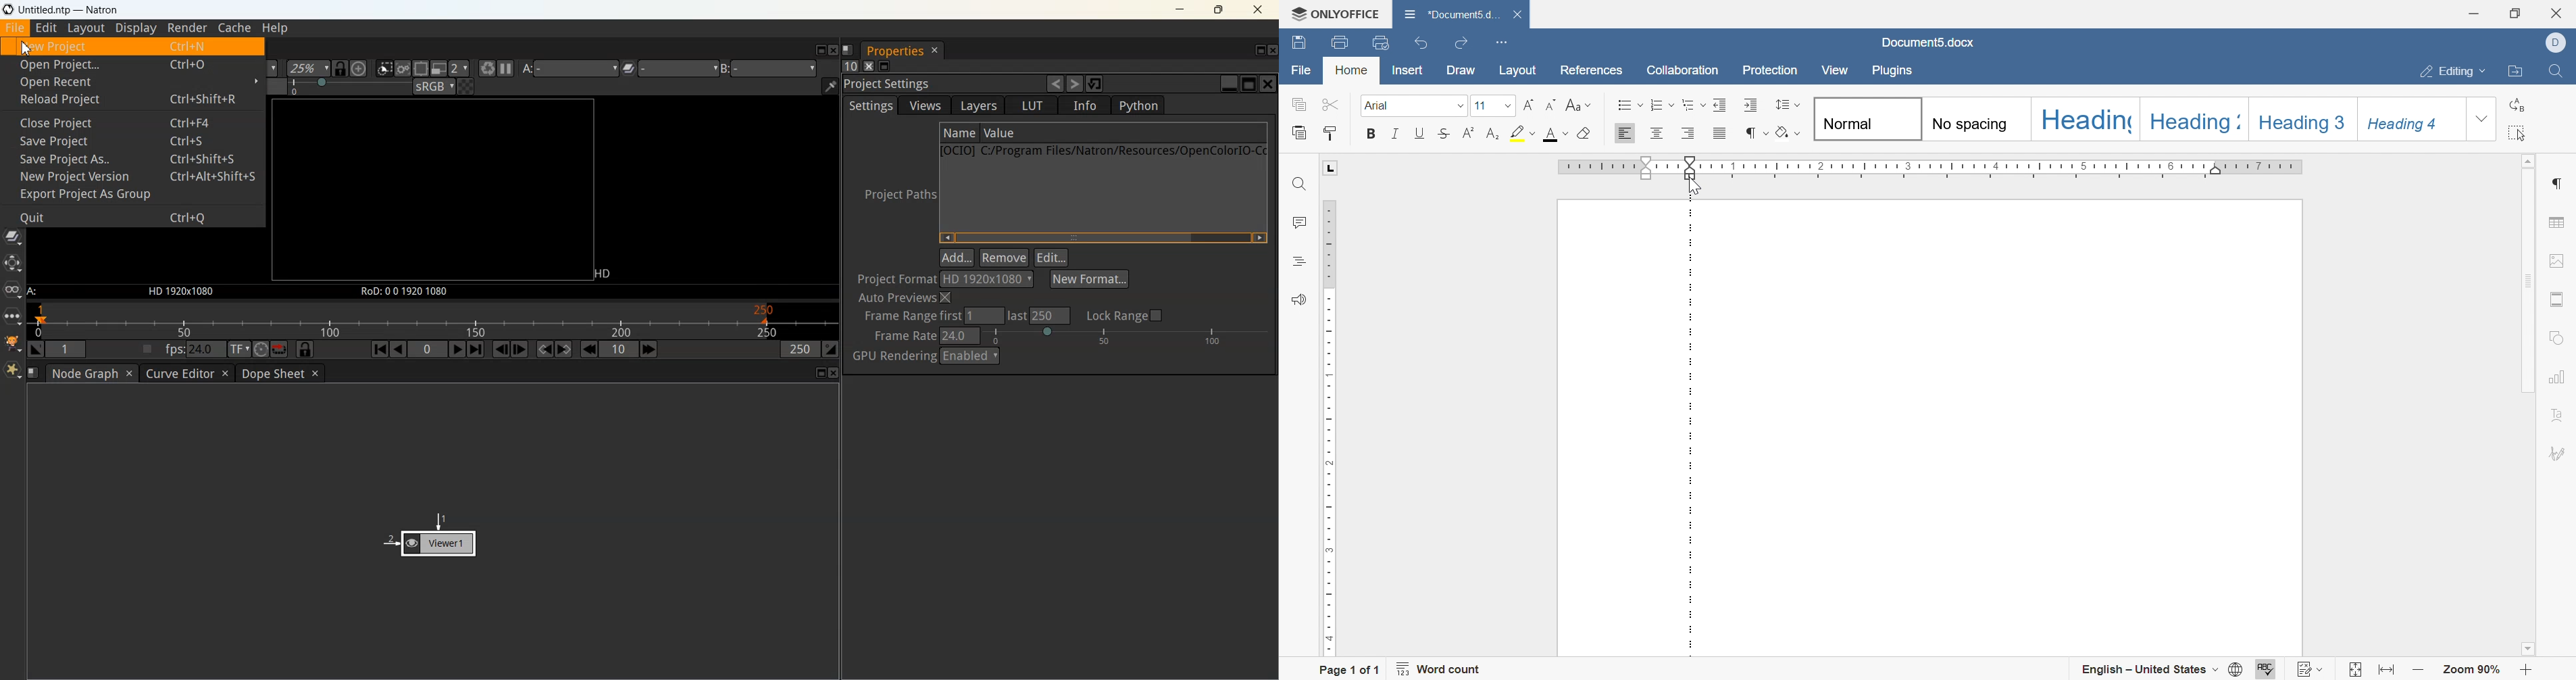 The width and height of the screenshot is (2576, 700). I want to click on Project setting, so click(942, 85).